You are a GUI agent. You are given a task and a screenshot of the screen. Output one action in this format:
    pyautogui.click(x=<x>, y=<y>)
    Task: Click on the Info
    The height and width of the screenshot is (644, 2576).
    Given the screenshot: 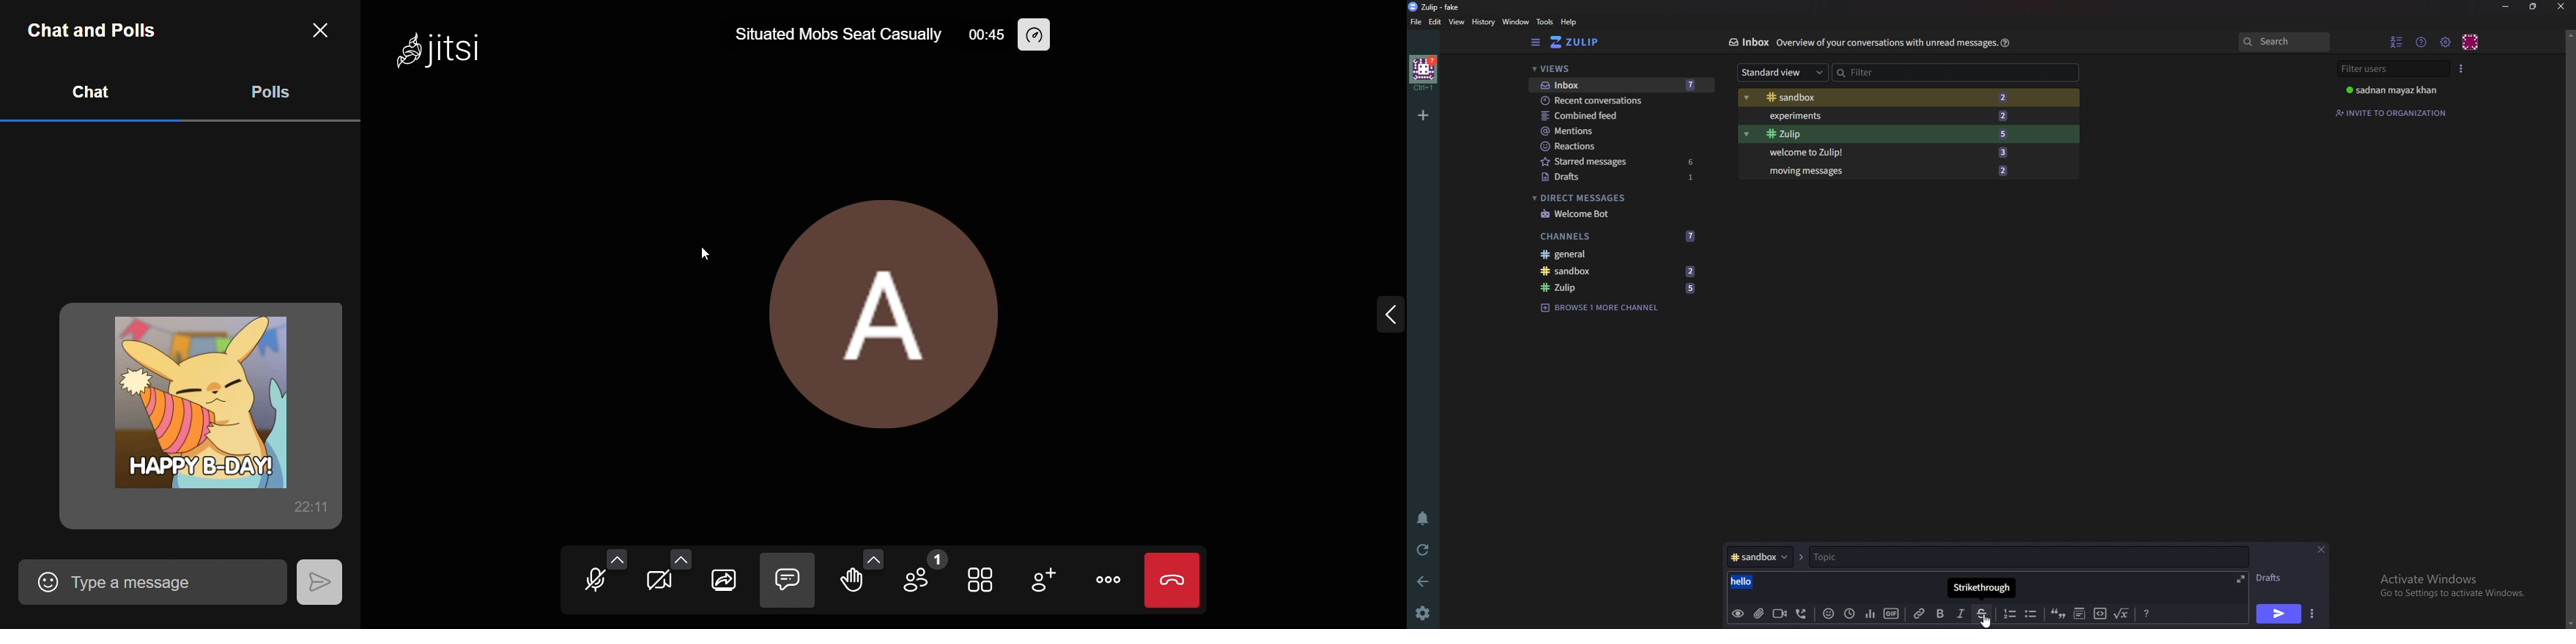 What is the action you would take?
    pyautogui.click(x=1885, y=44)
    